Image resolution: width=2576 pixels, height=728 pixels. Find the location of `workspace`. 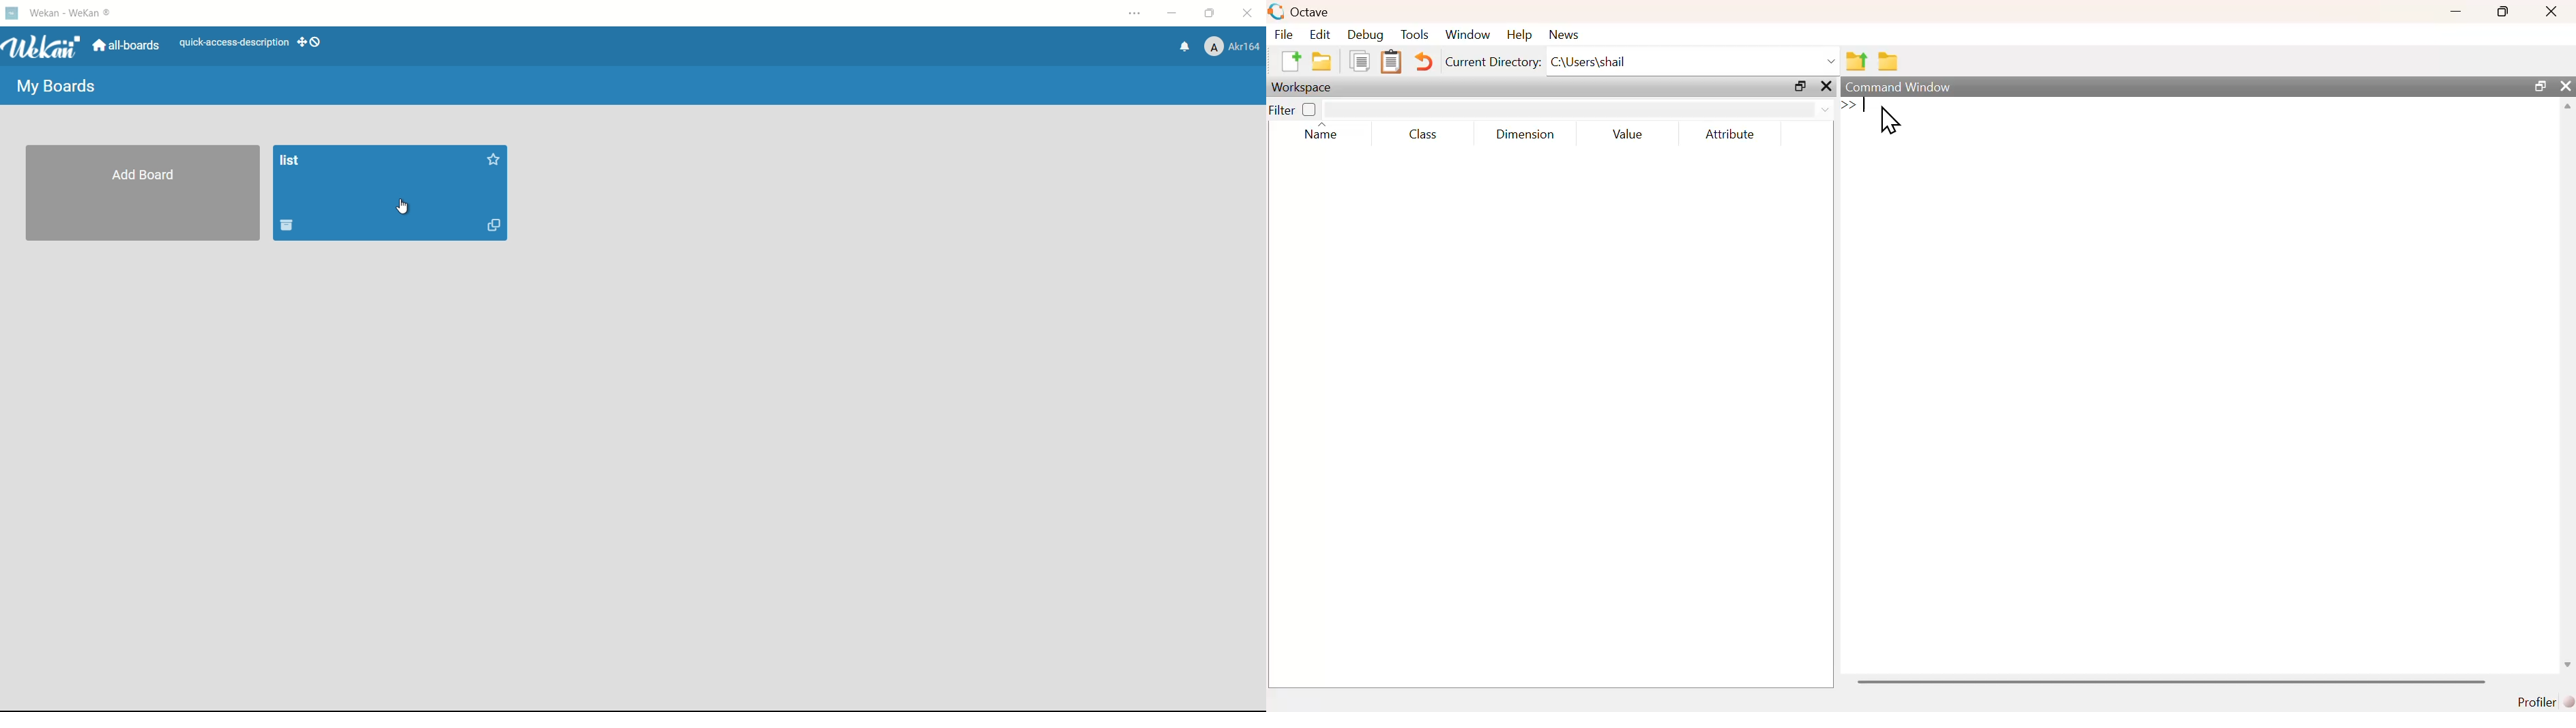

workspace is located at coordinates (1306, 87).